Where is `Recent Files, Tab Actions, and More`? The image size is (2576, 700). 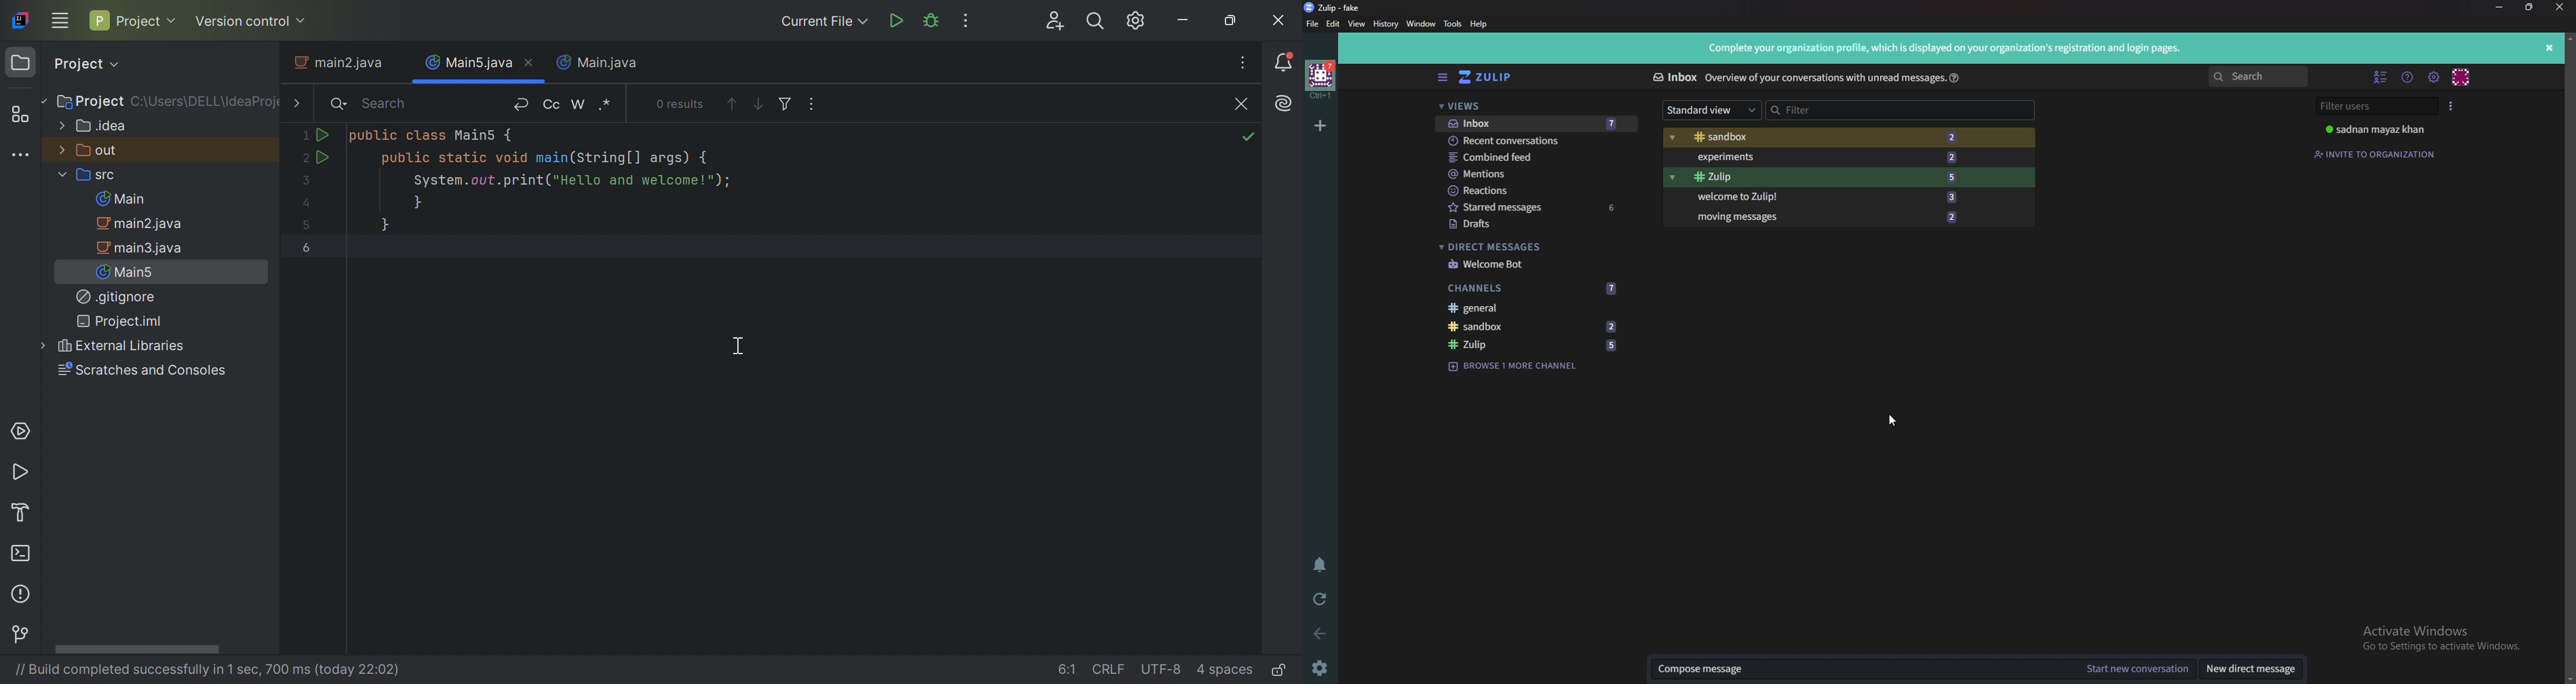 Recent Files, Tab Actions, and More is located at coordinates (1242, 64).